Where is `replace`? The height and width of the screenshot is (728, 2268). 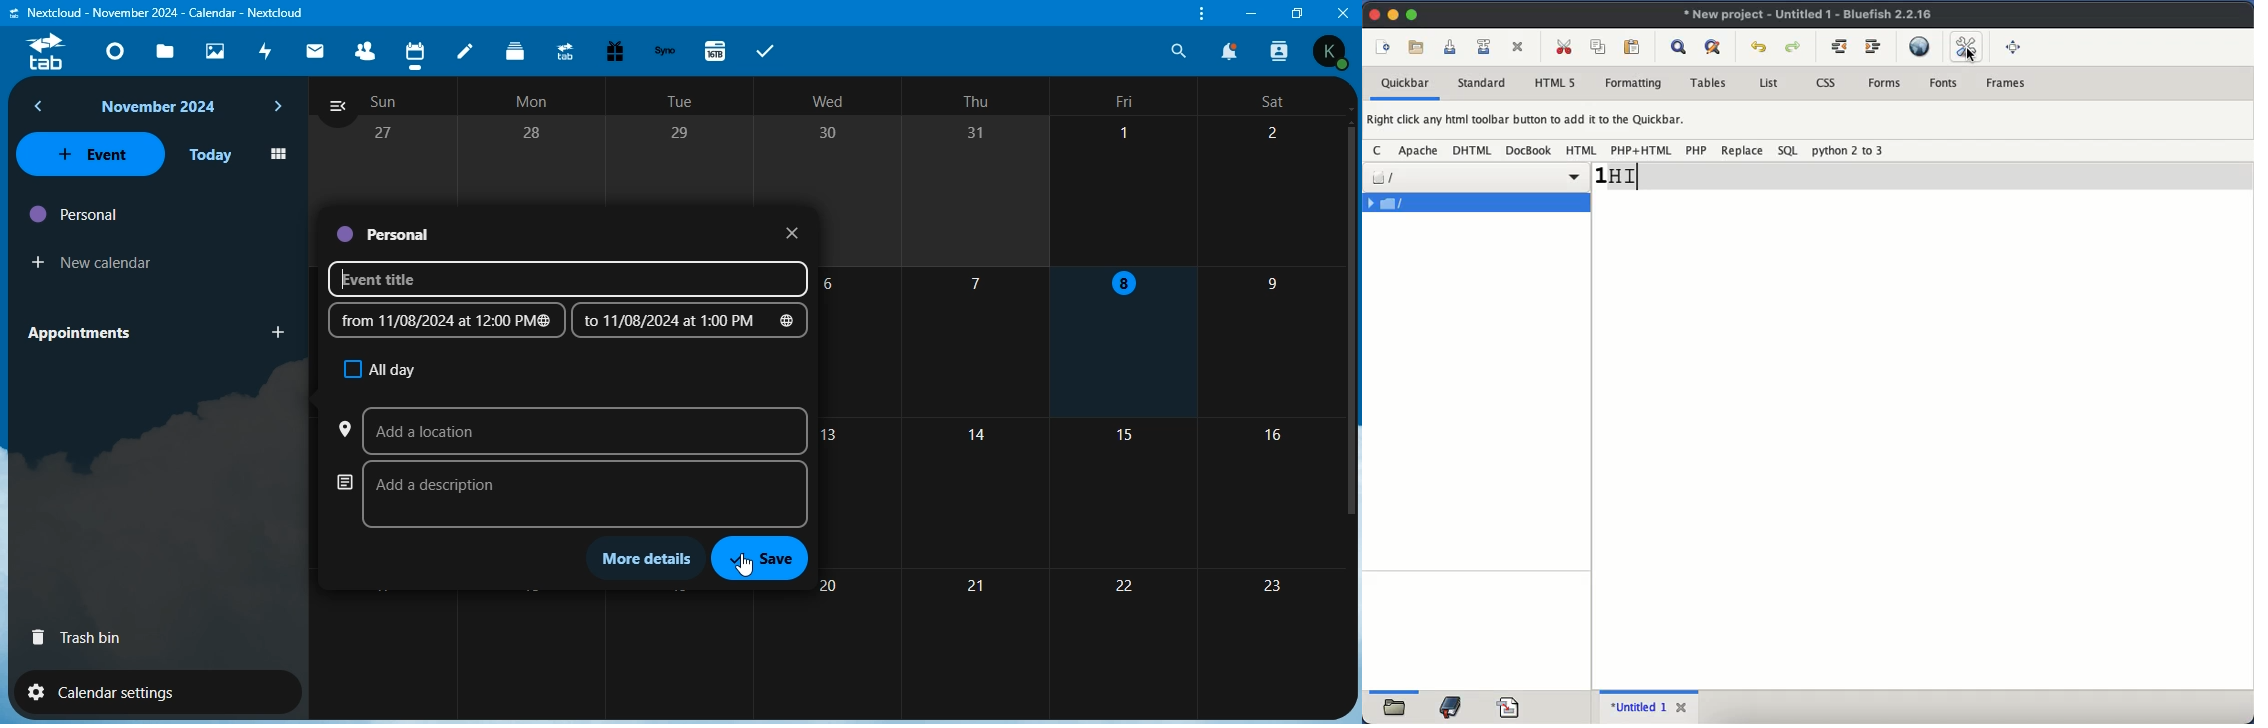 replace is located at coordinates (1743, 152).